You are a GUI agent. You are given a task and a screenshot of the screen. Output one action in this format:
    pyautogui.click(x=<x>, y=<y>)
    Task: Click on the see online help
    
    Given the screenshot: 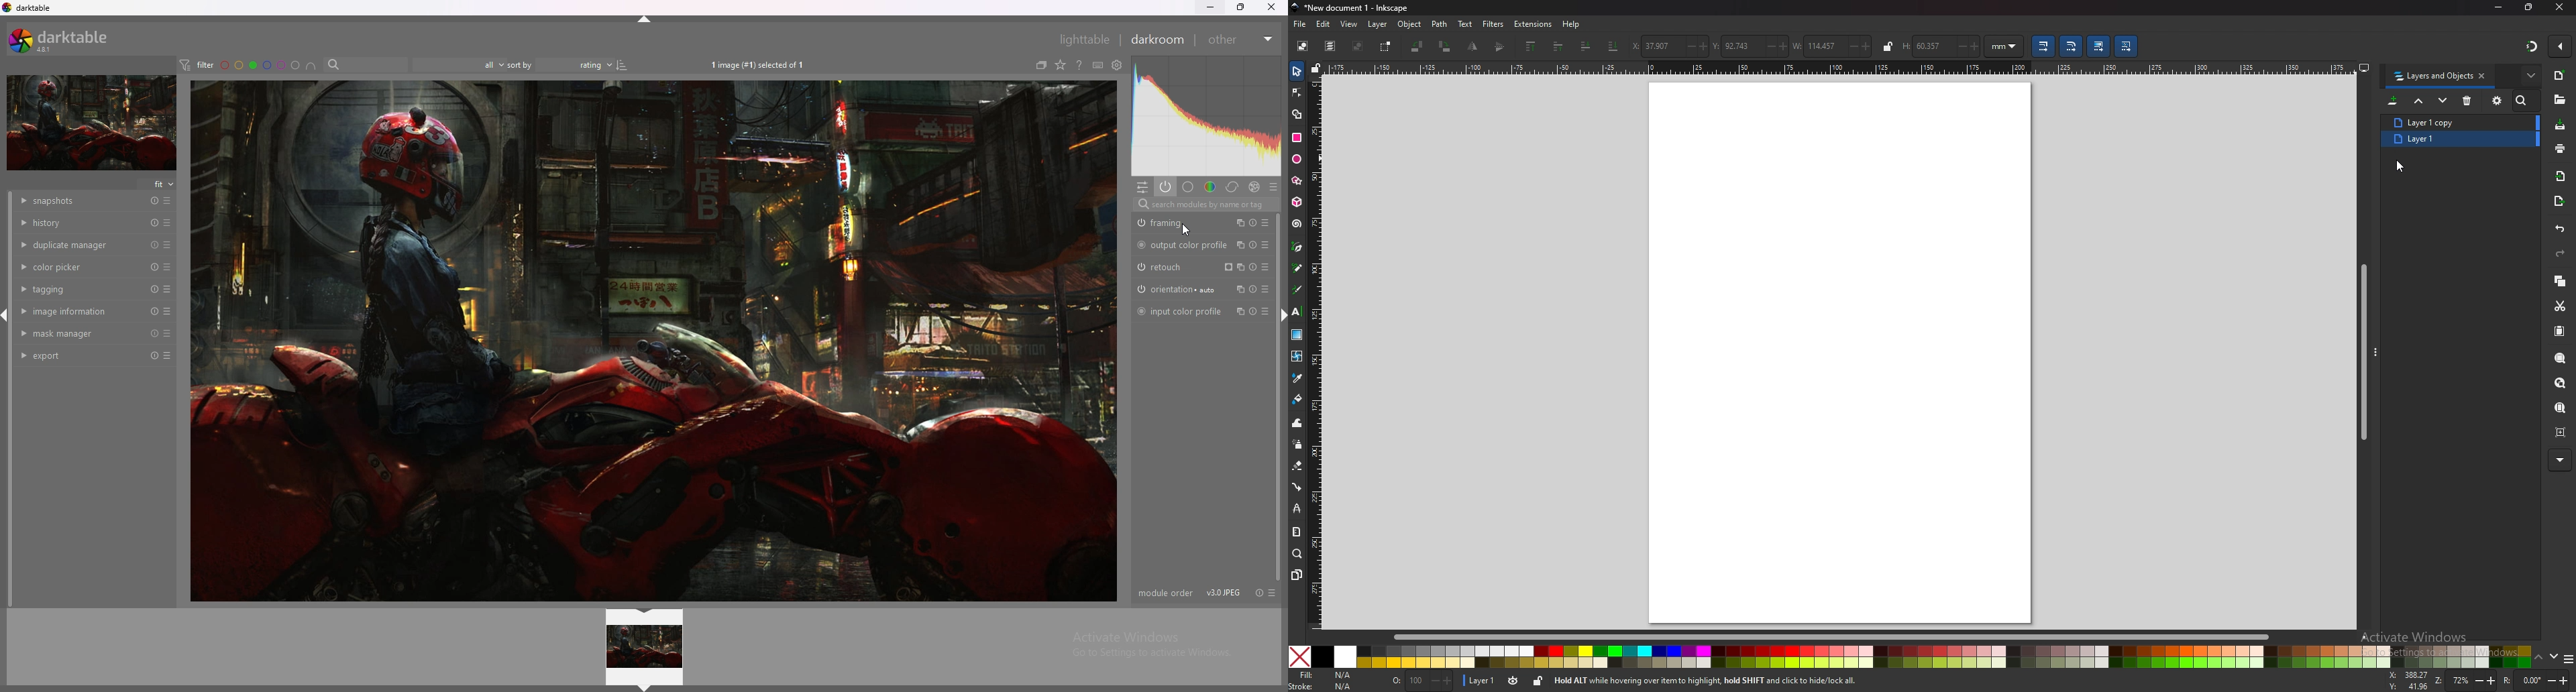 What is the action you would take?
    pyautogui.click(x=1079, y=64)
    